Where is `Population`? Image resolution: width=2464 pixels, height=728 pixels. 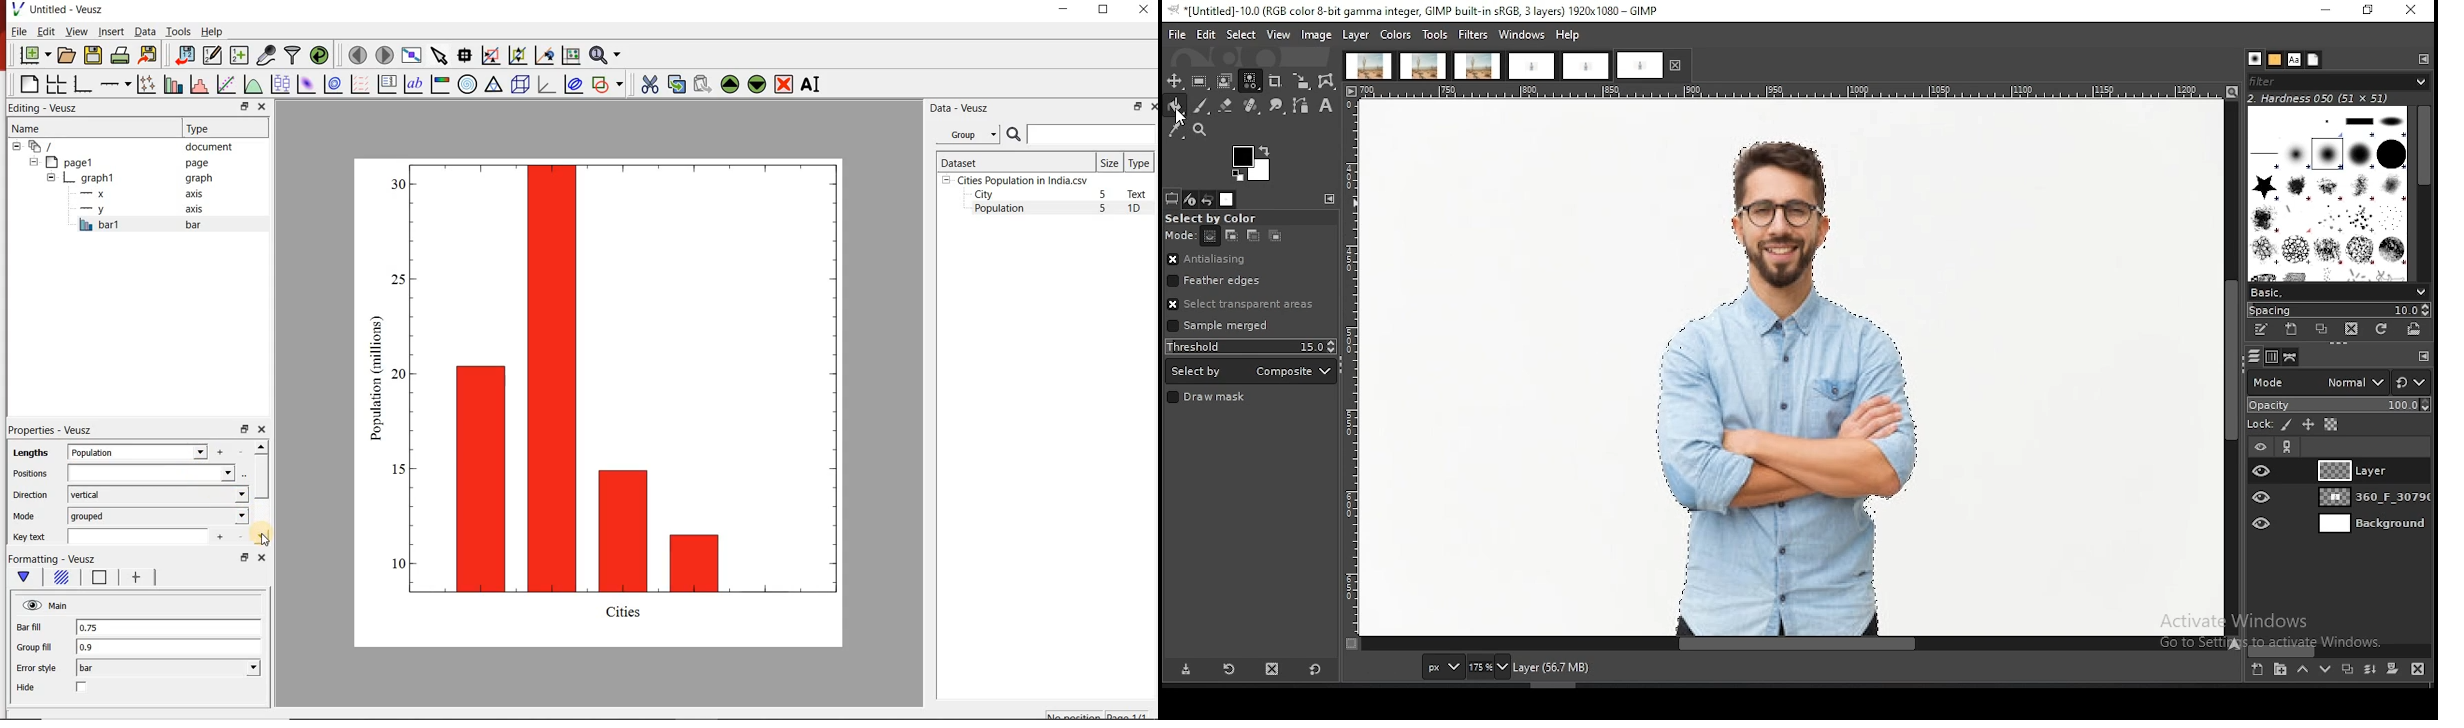 Population is located at coordinates (1000, 210).